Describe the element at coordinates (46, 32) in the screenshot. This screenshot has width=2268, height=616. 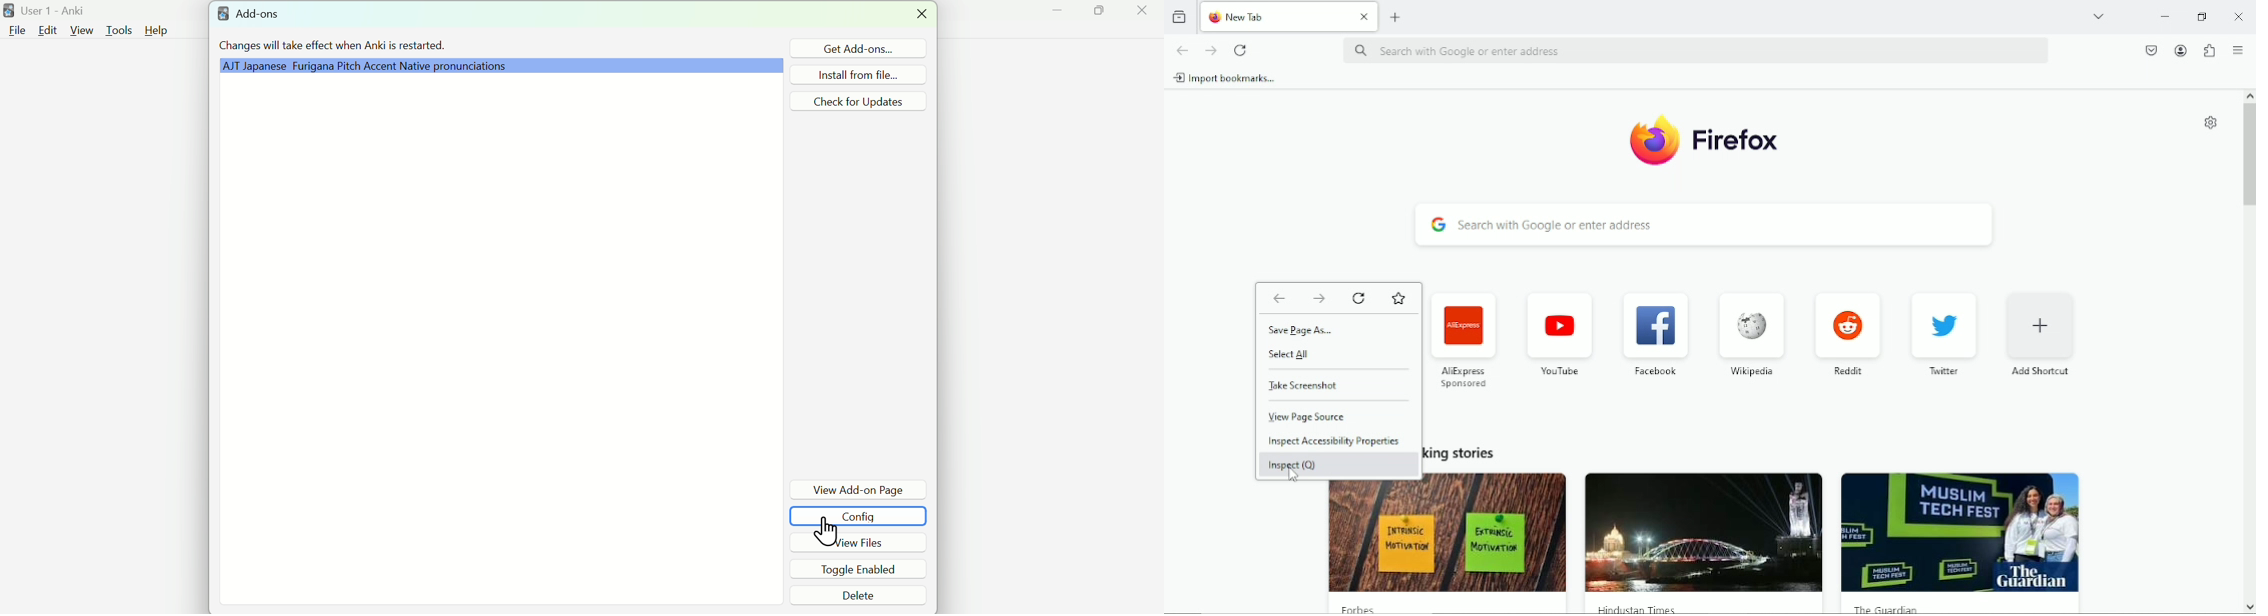
I see `Edit` at that location.